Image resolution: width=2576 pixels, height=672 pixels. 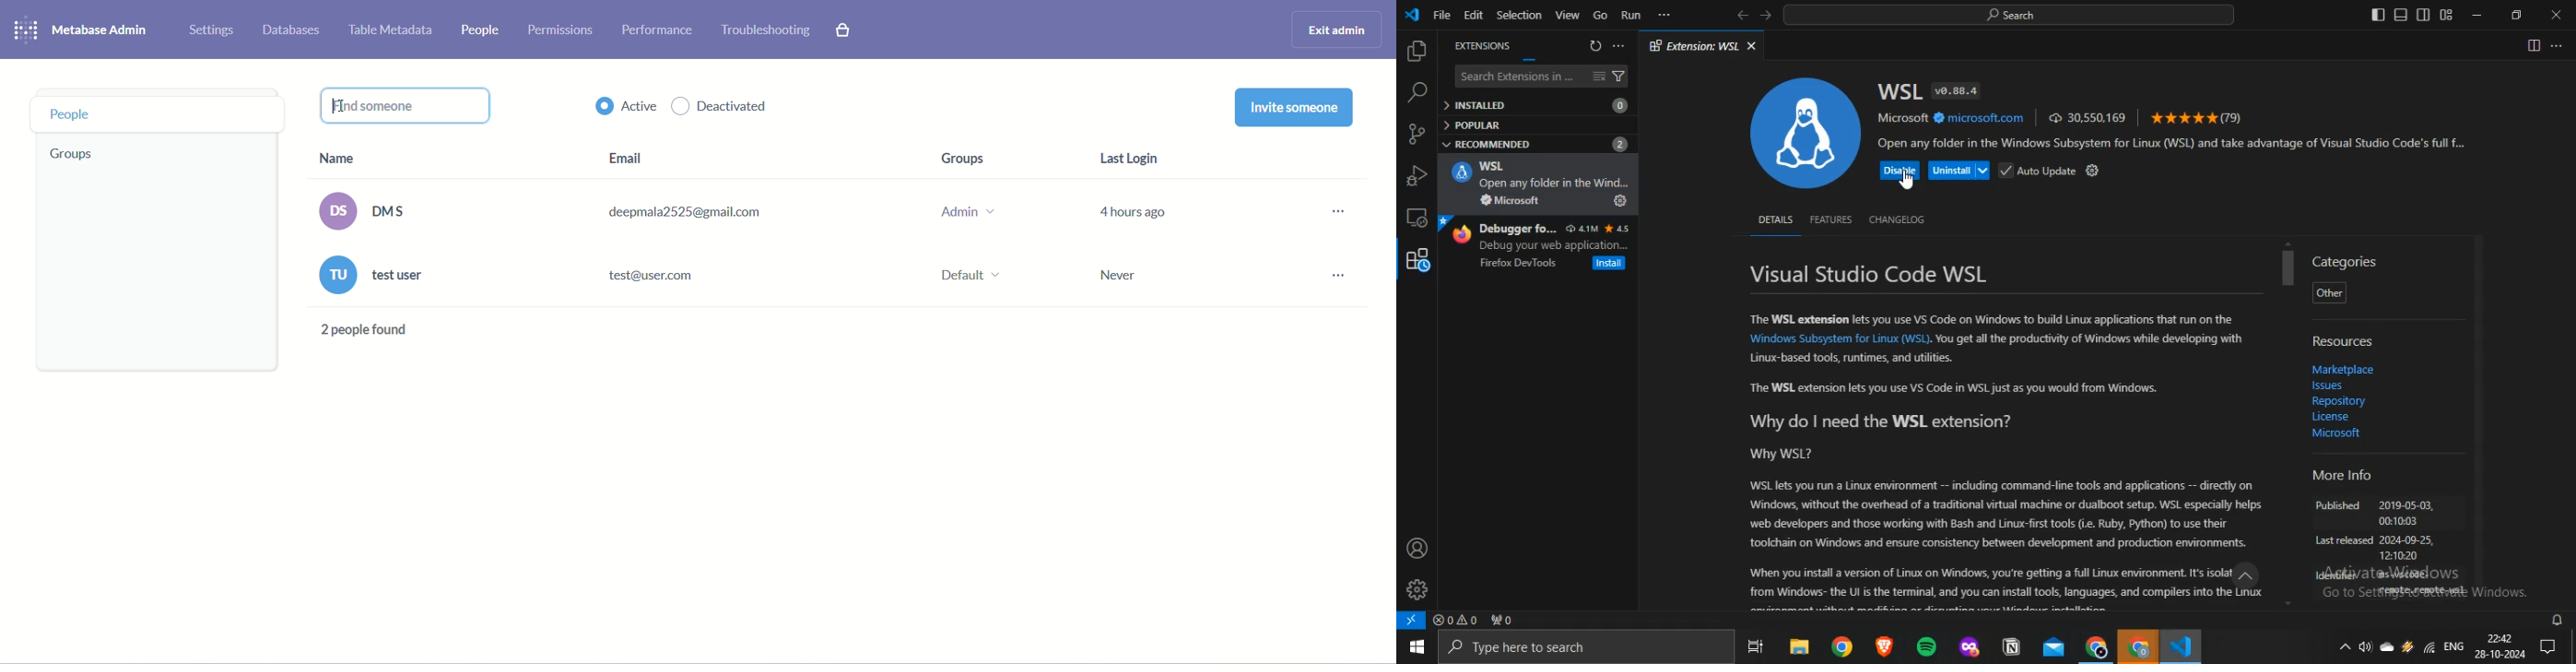 What do you see at coordinates (1900, 171) in the screenshot?
I see `Disable` at bounding box center [1900, 171].